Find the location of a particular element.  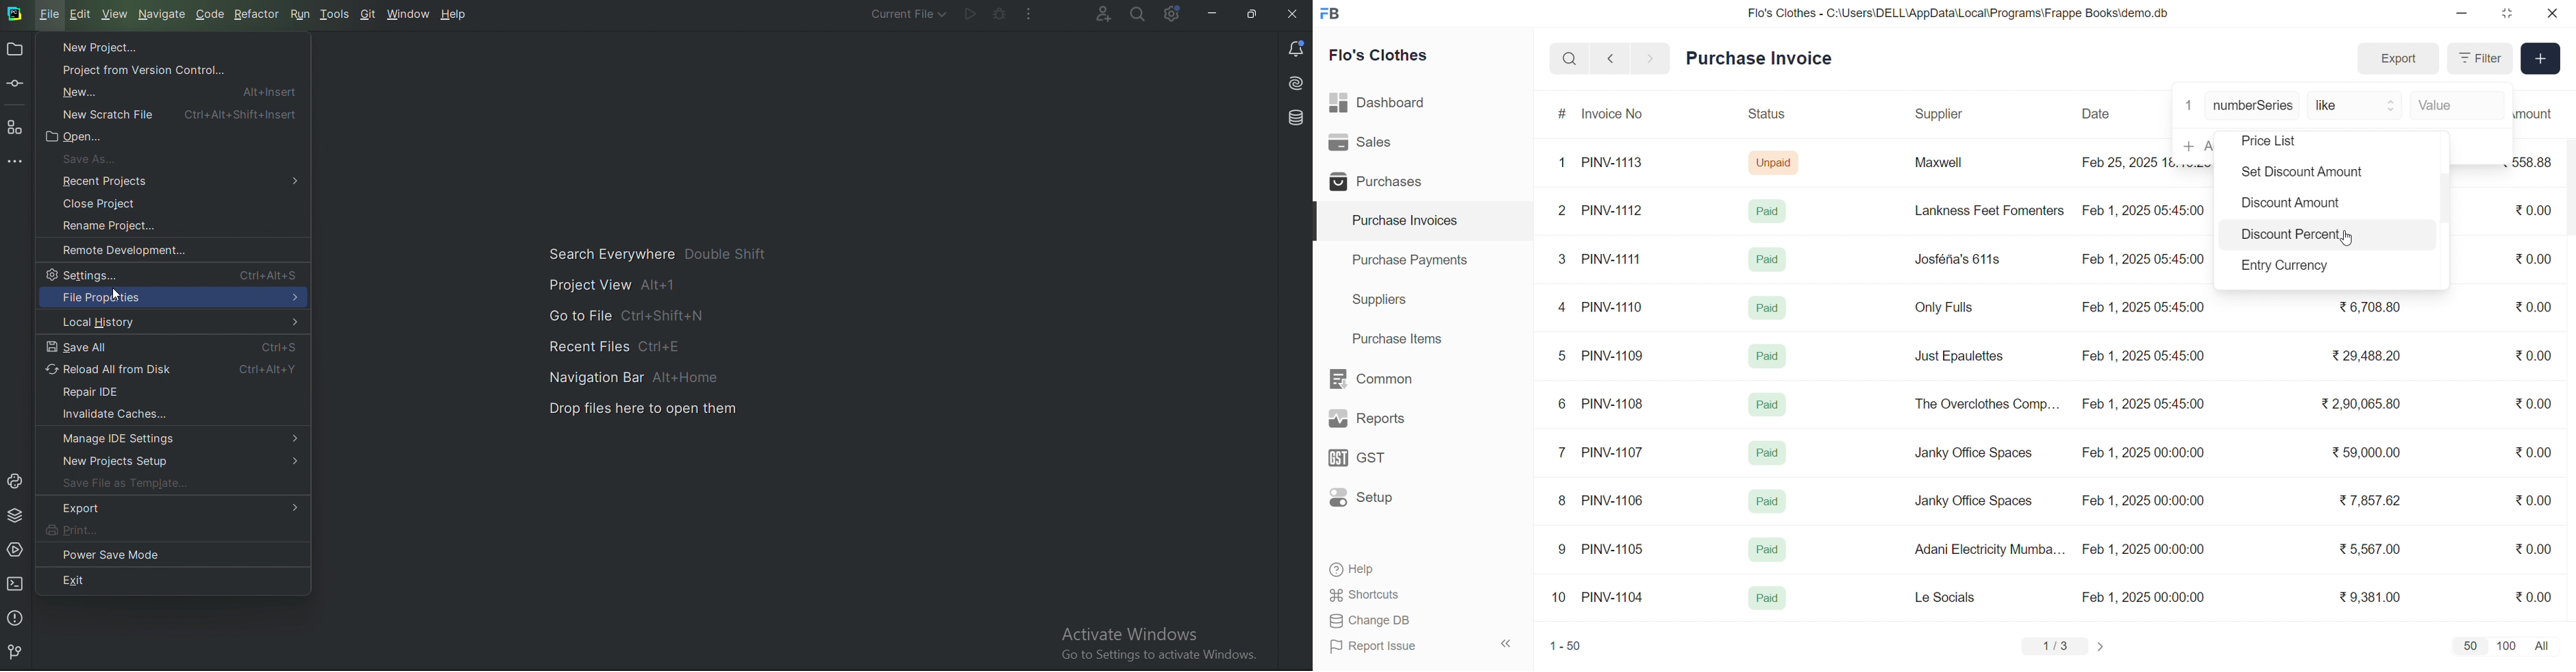

Feb 1, 2025 05:45:00 is located at coordinates (2143, 356).